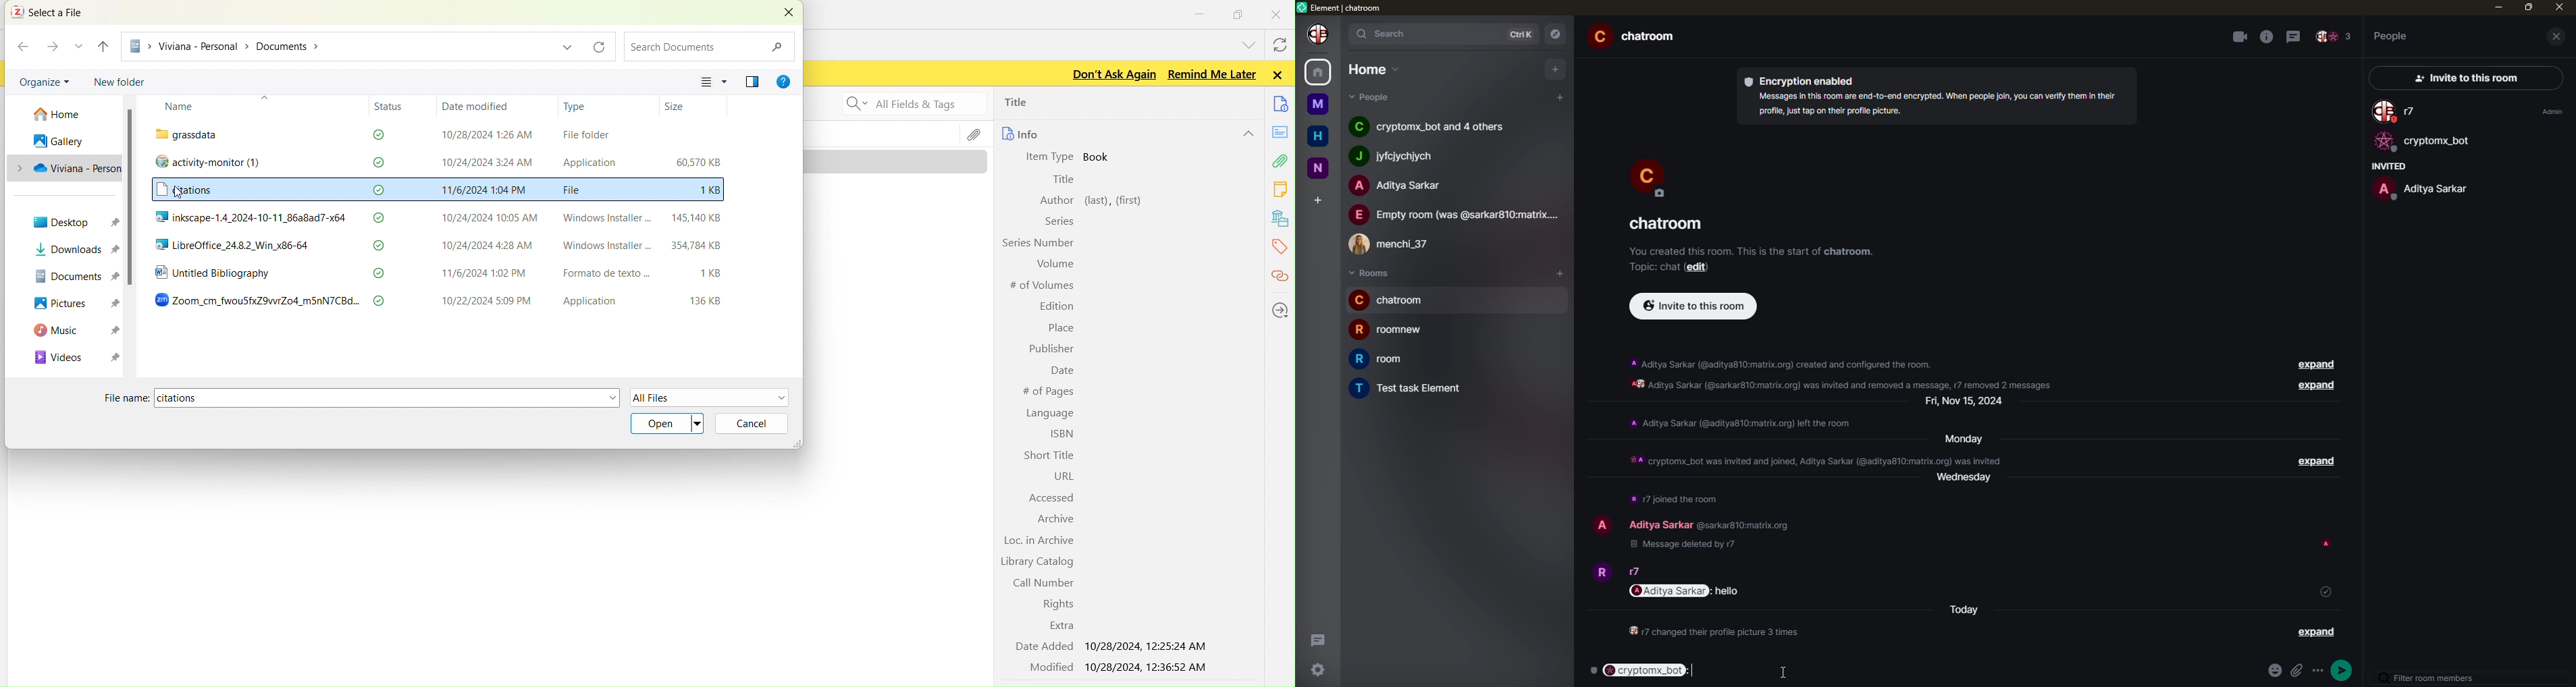 The image size is (2576, 700). I want to click on Don't ask again, so click(1111, 74).